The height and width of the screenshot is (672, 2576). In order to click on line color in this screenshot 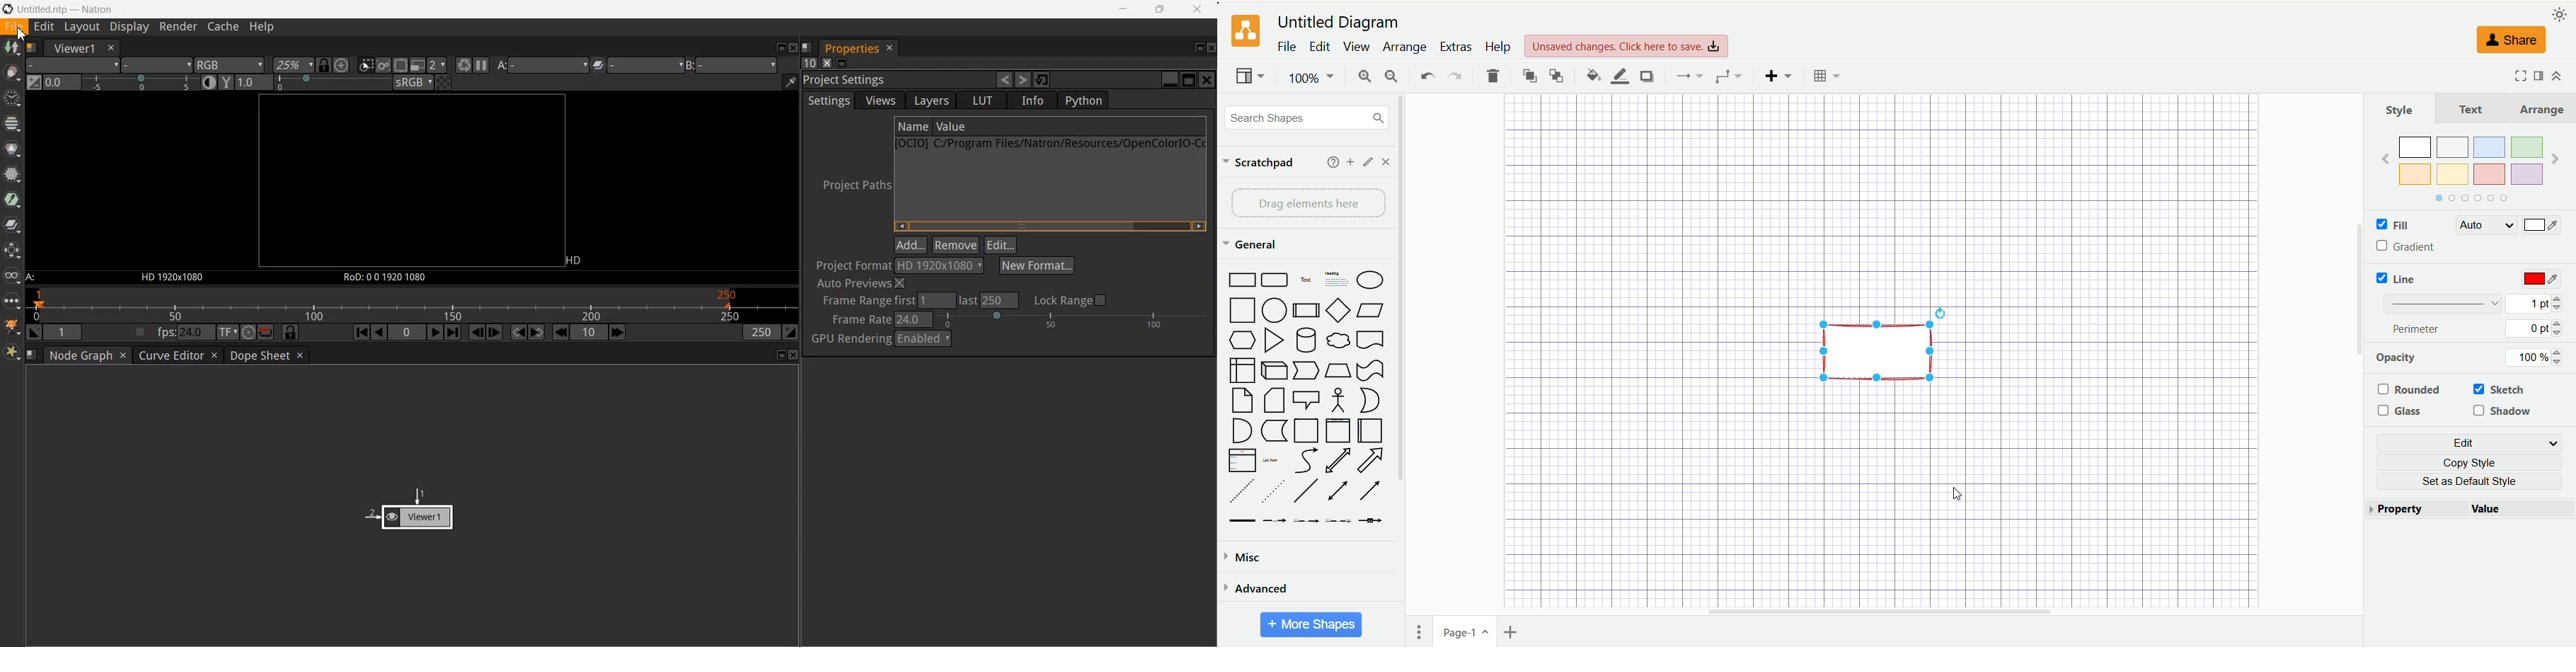, I will do `click(1619, 76)`.